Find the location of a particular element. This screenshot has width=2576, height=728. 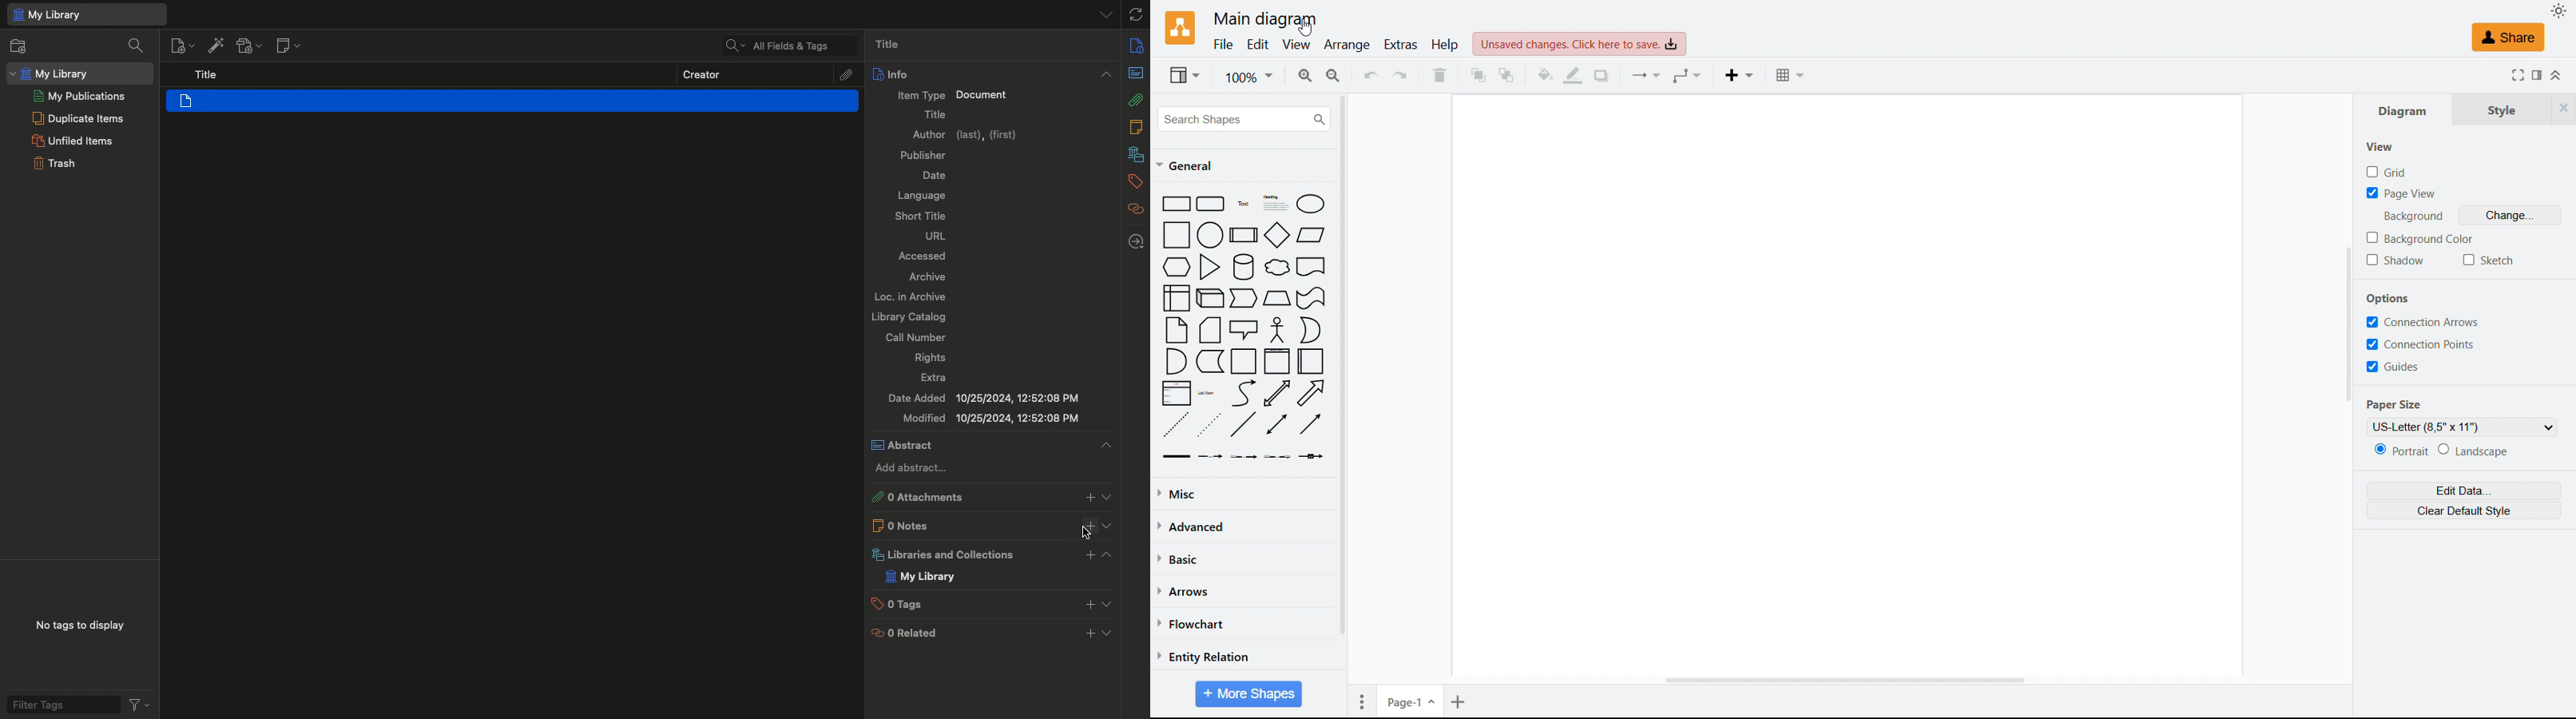

Format  is located at coordinates (2538, 75).